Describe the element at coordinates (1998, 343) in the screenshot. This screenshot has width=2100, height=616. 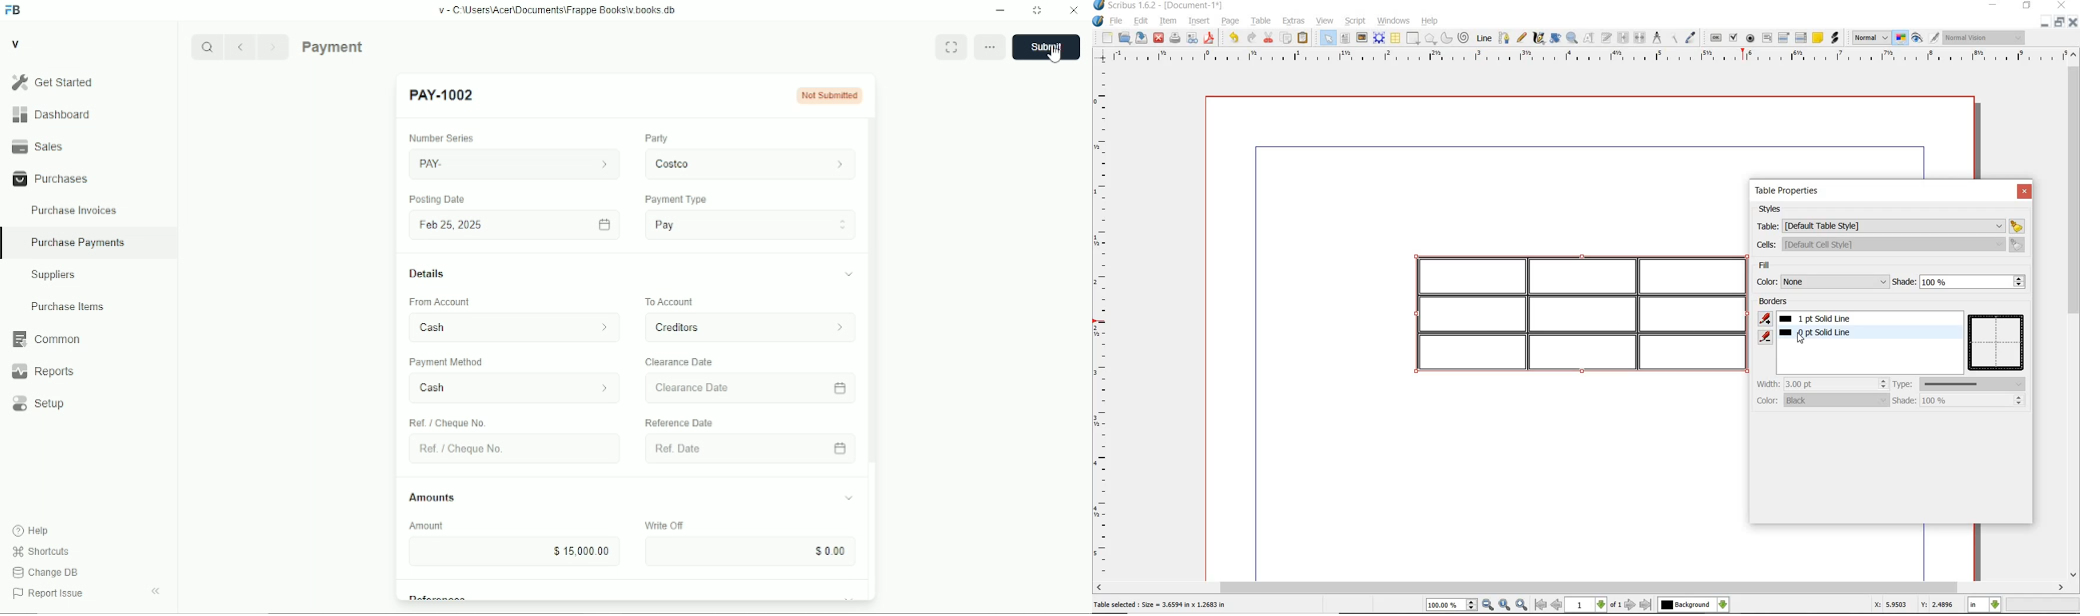
I see `table preview` at that location.